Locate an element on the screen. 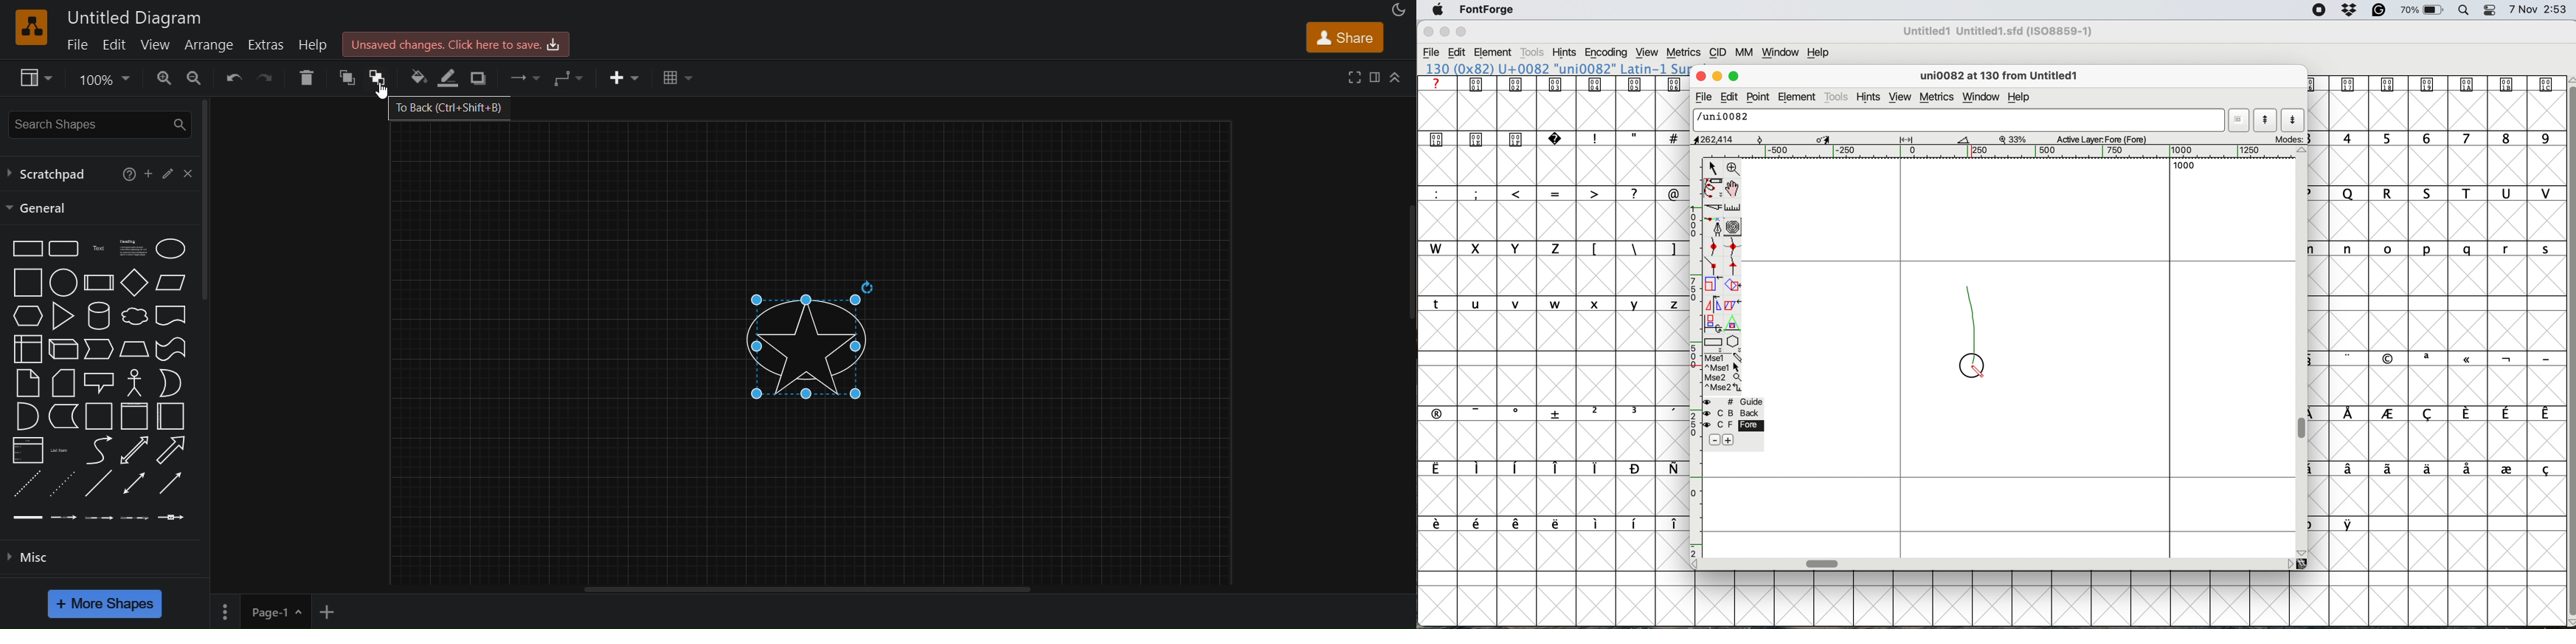 This screenshot has height=644, width=2576. add a point then drag out its control points is located at coordinates (1714, 228).